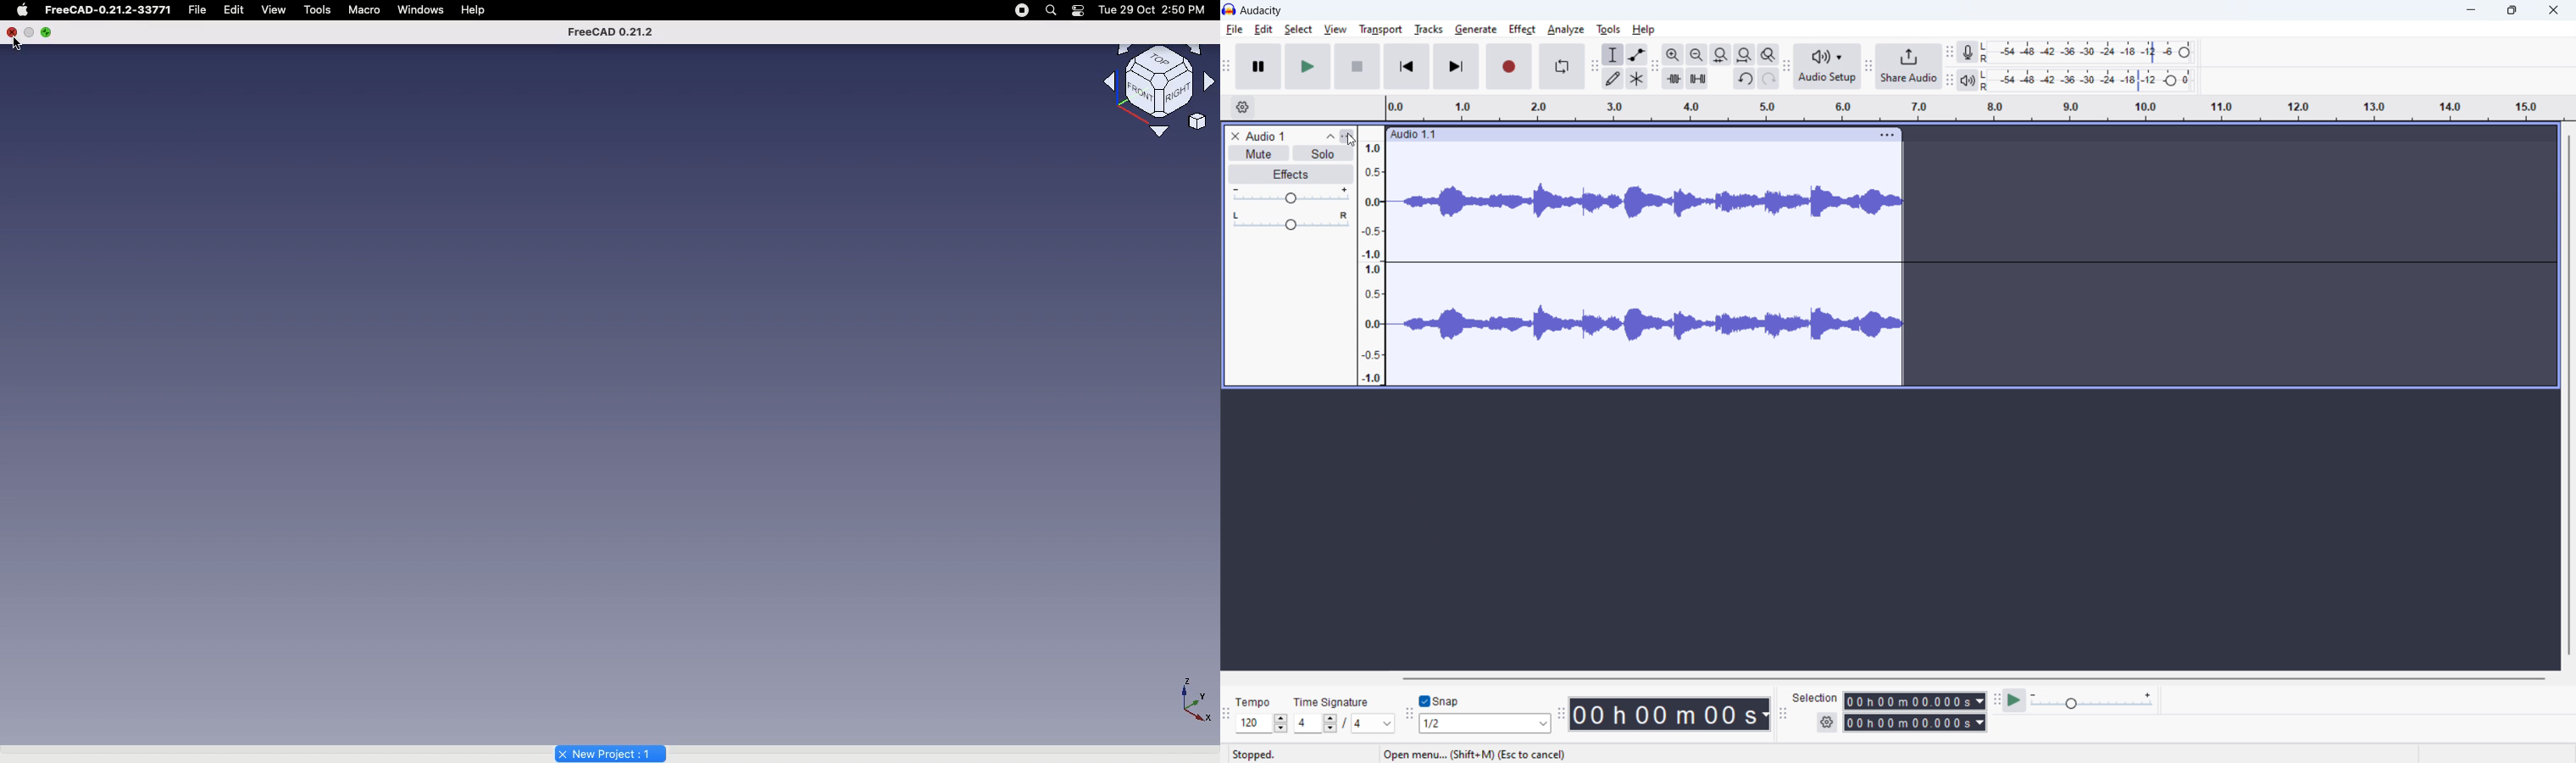 The height and width of the screenshot is (784, 2576). What do you see at coordinates (1021, 10) in the screenshot?
I see `Recording` at bounding box center [1021, 10].